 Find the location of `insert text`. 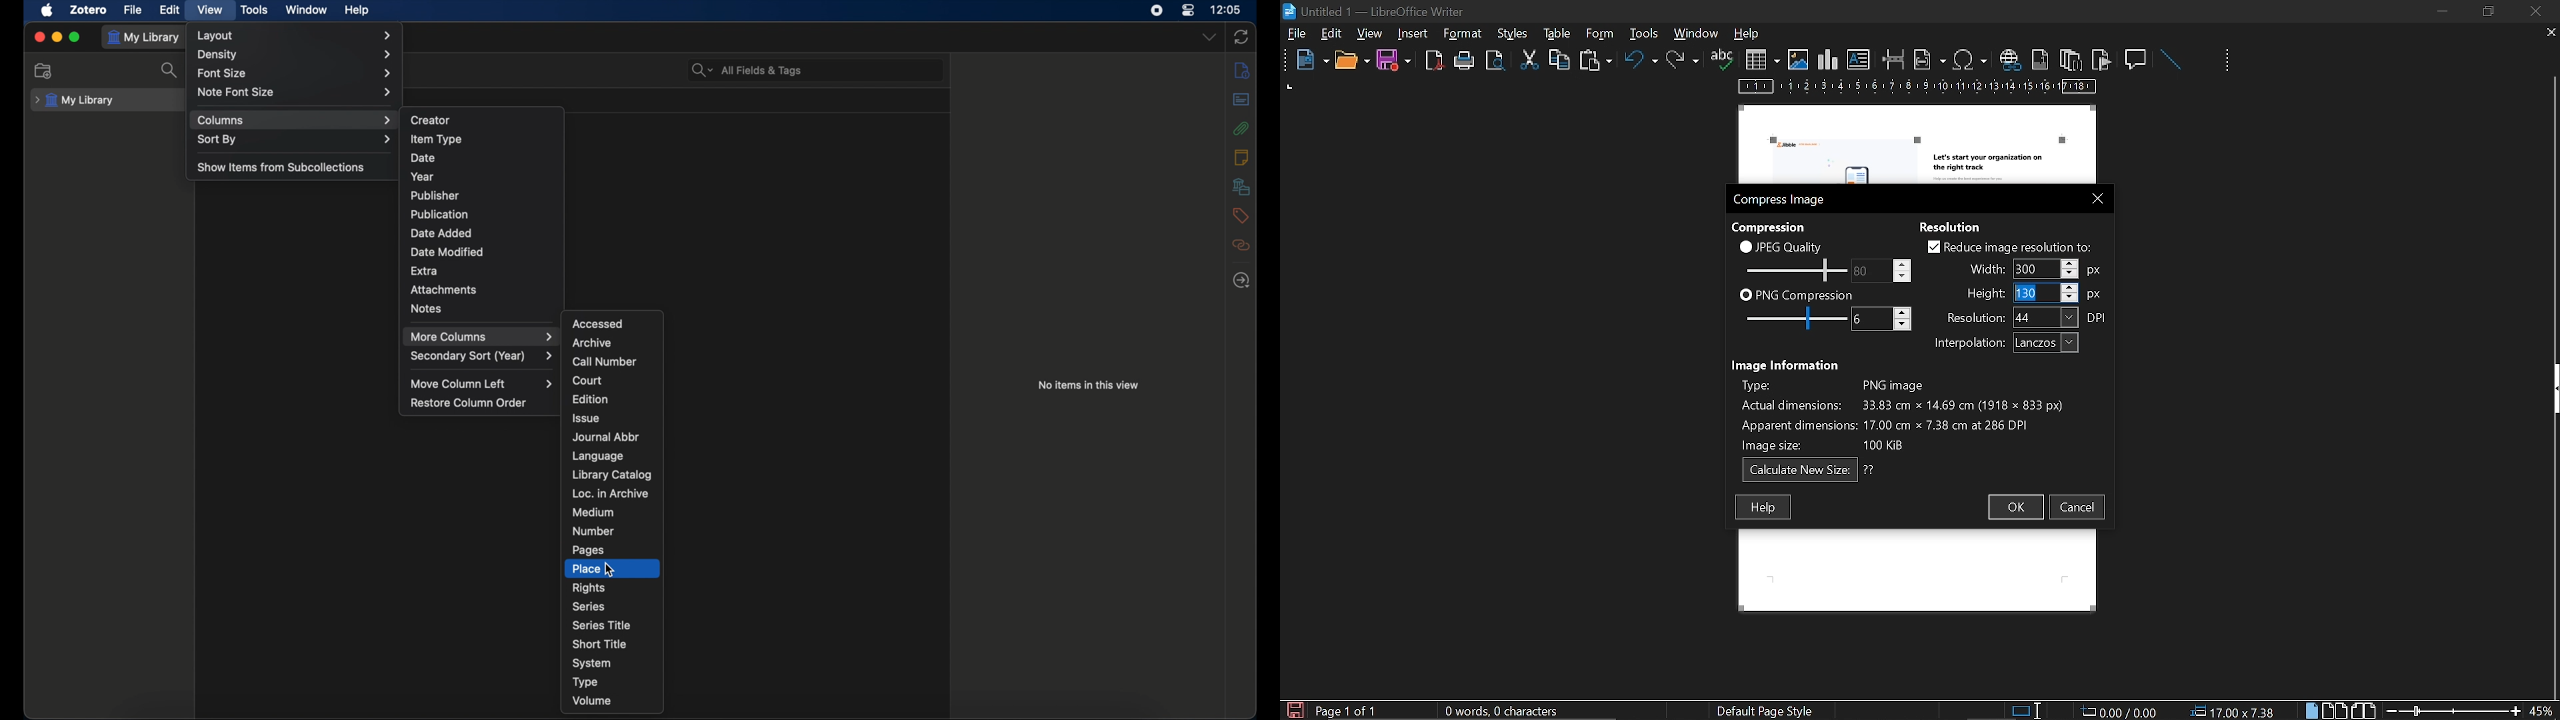

insert text is located at coordinates (1859, 60).